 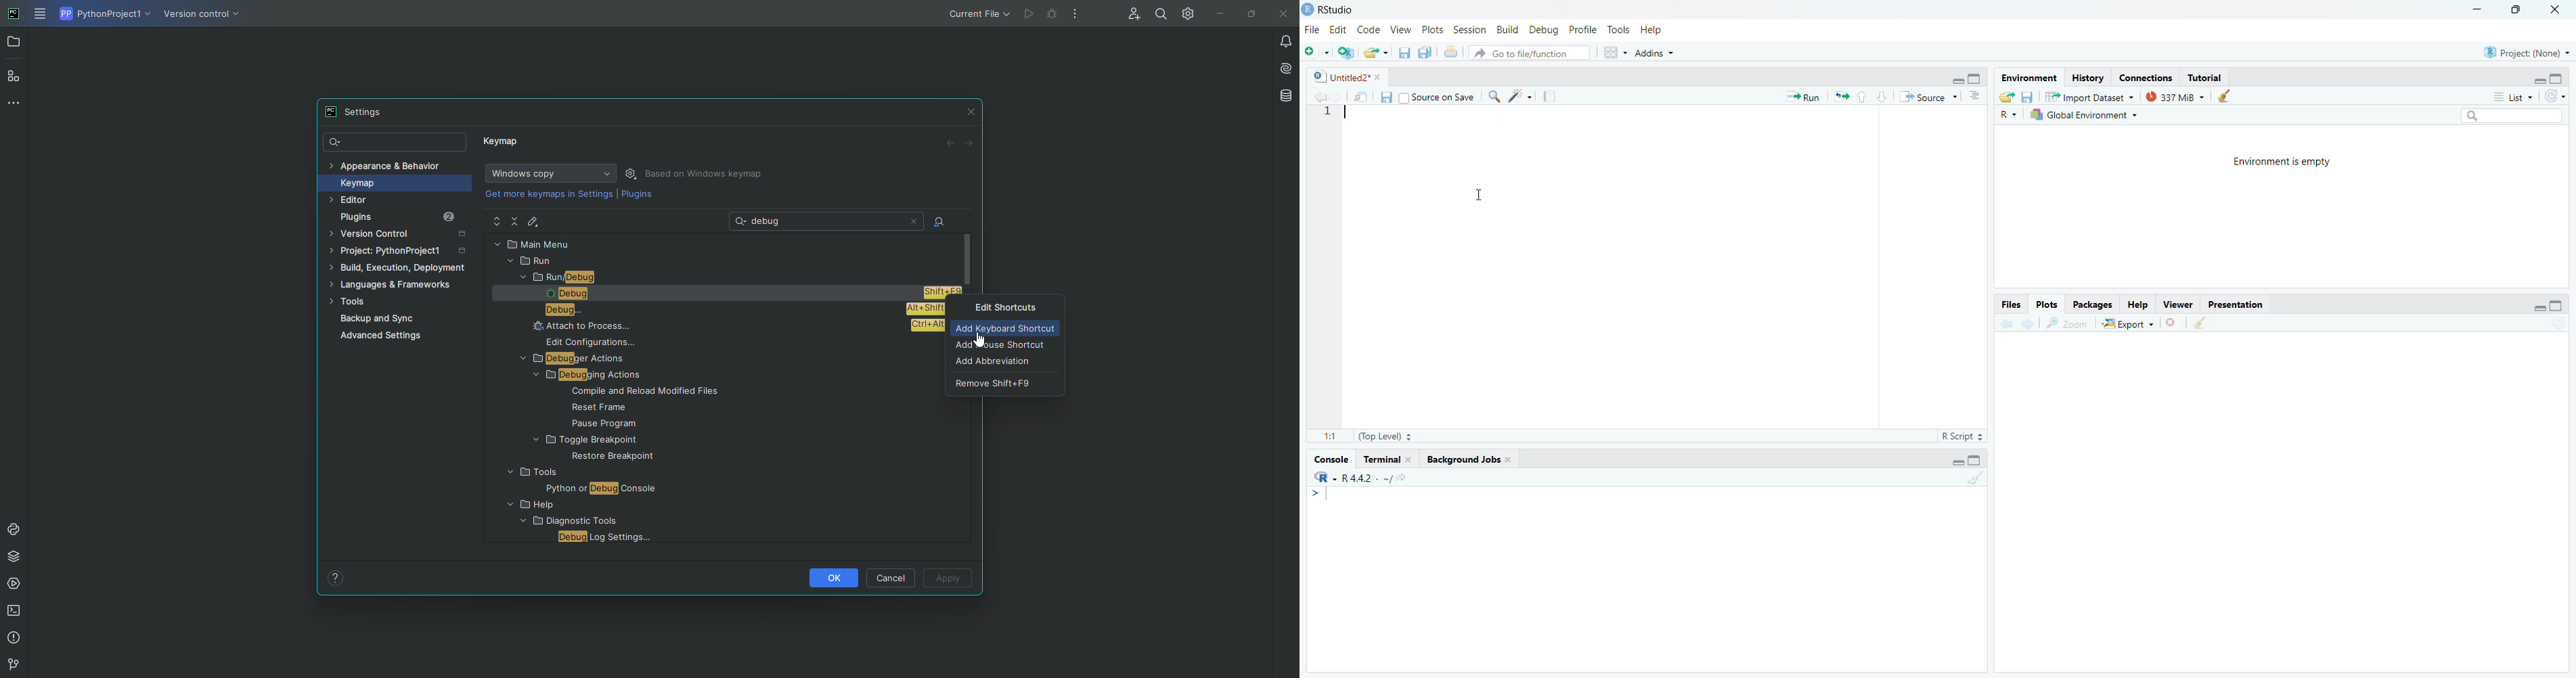 I want to click on  View, so click(x=1400, y=29).